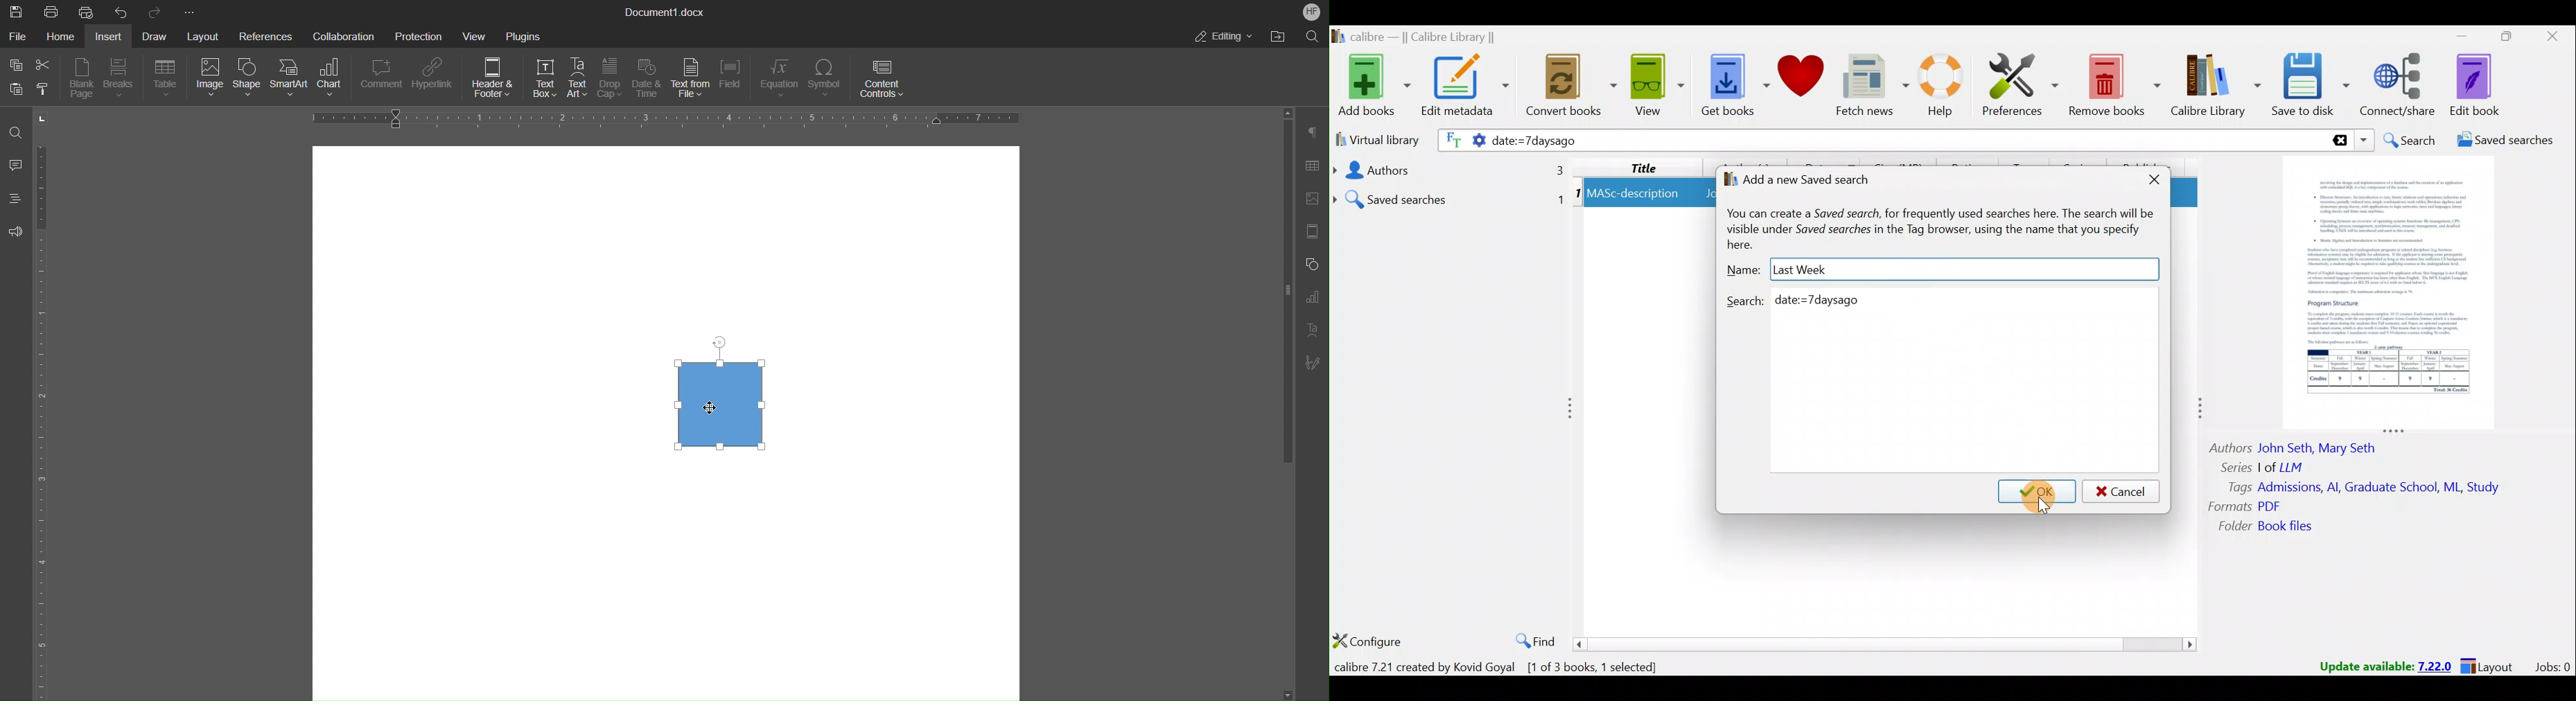  Describe the element at coordinates (1316, 198) in the screenshot. I see `Insert Image` at that location.